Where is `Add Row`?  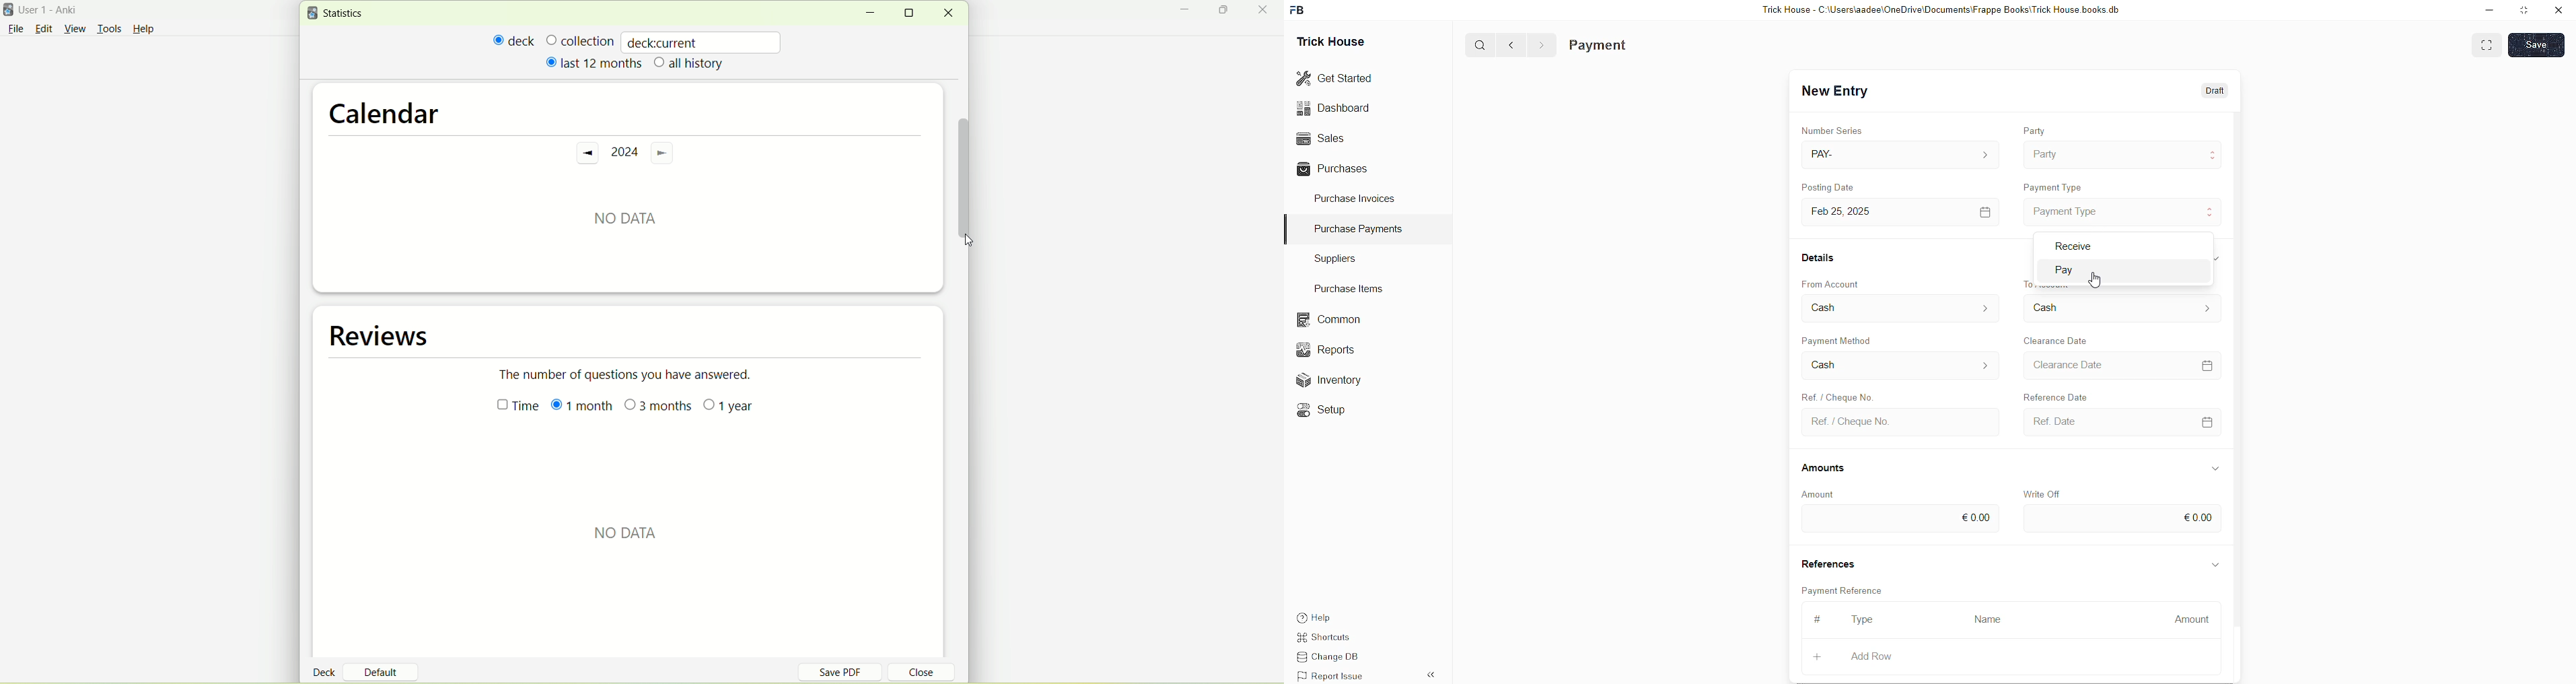
Add Row is located at coordinates (1872, 656).